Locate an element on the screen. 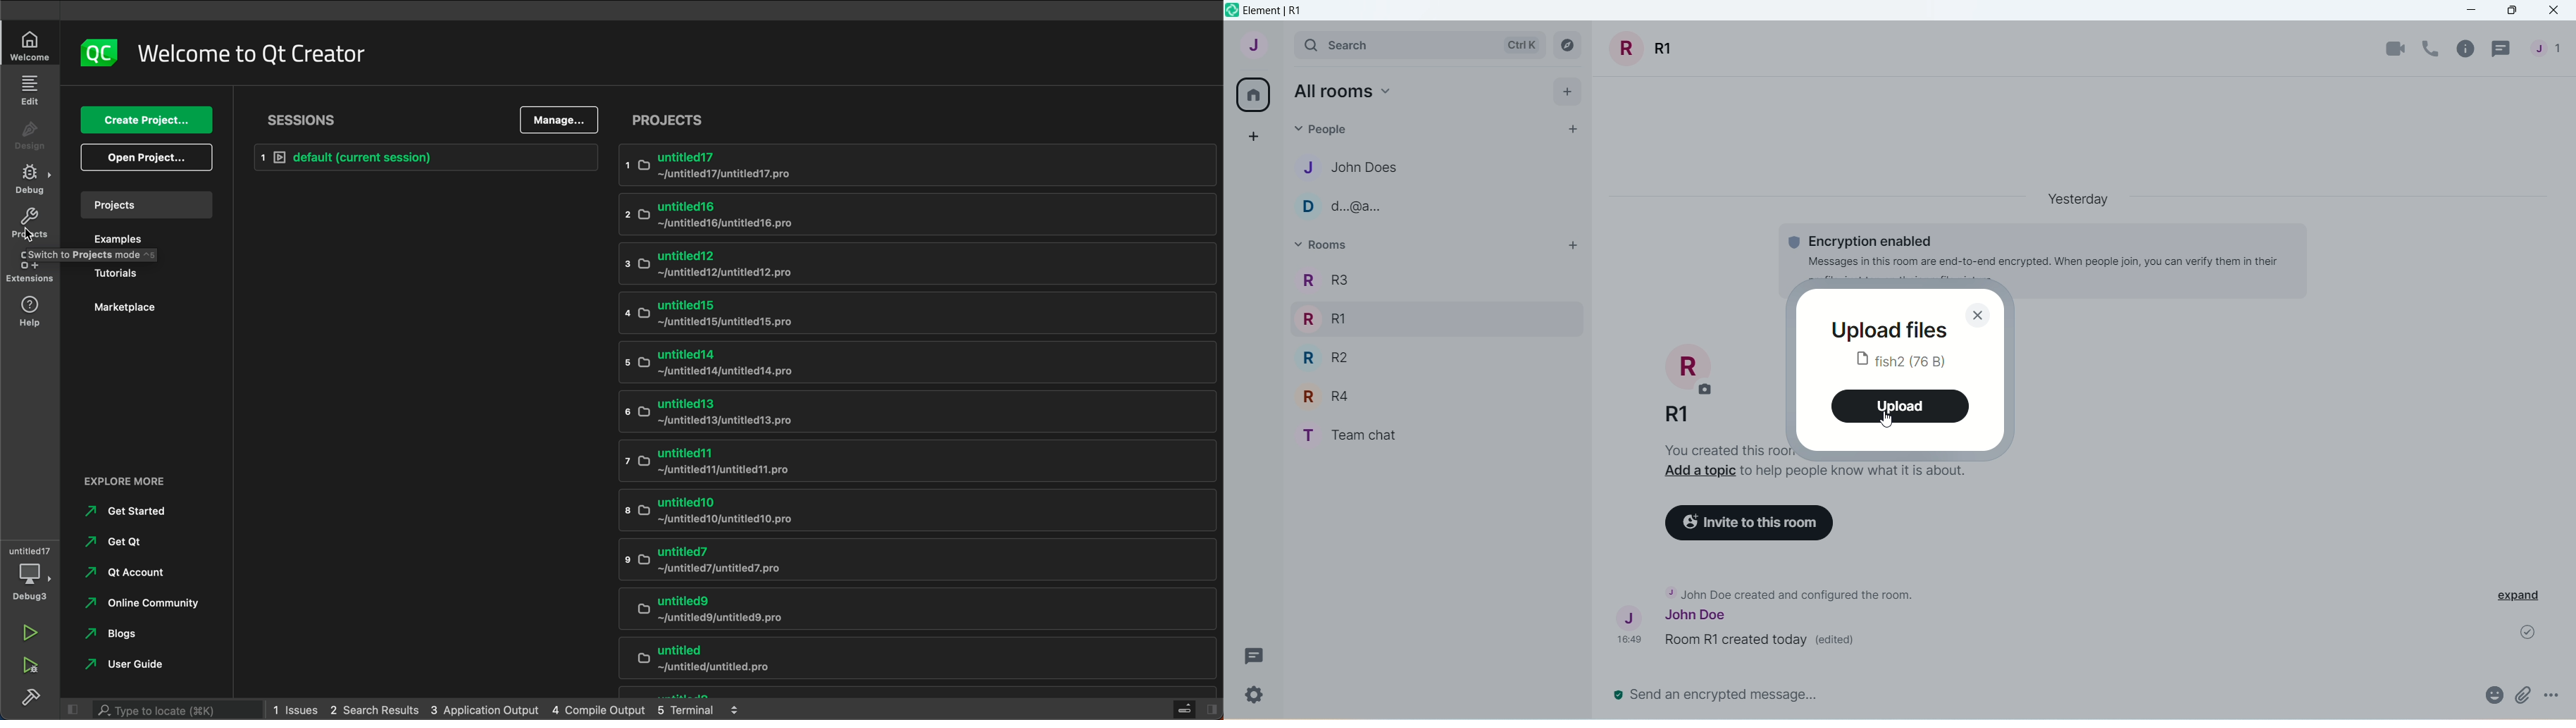 The image size is (2576, 728). element | R1 is located at coordinates (1288, 11).